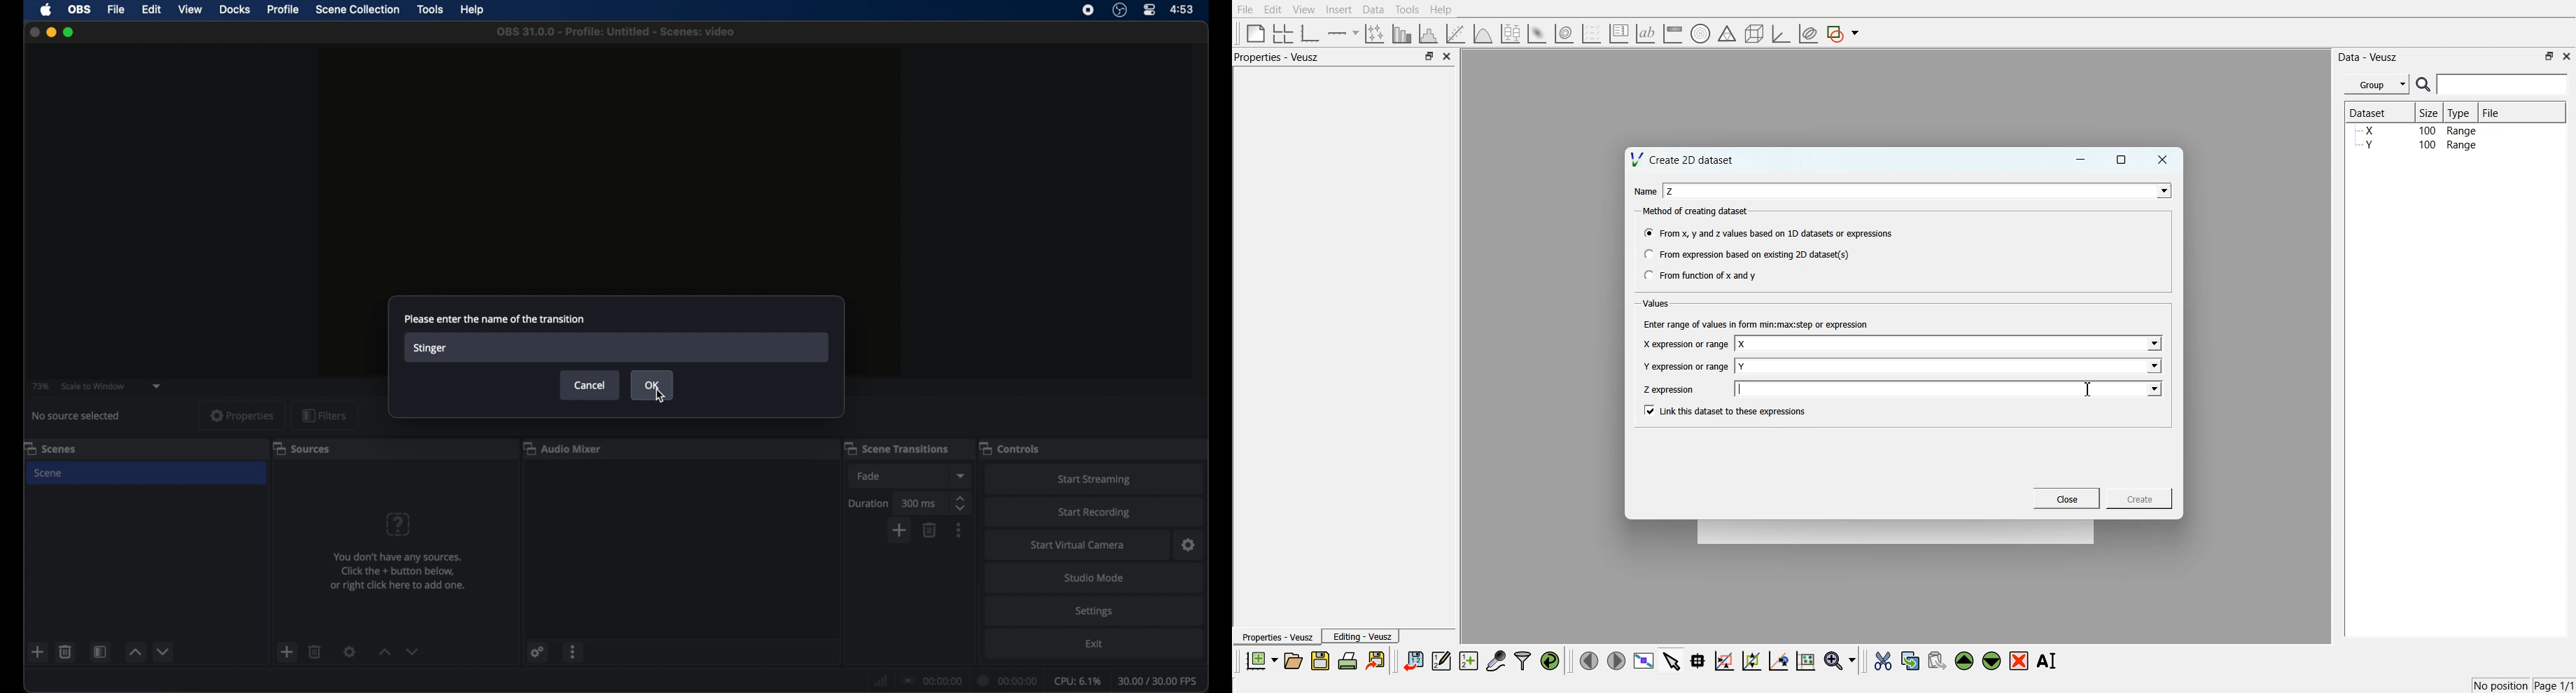 This screenshot has width=2576, height=700. What do you see at coordinates (1261, 660) in the screenshot?
I see `New document` at bounding box center [1261, 660].